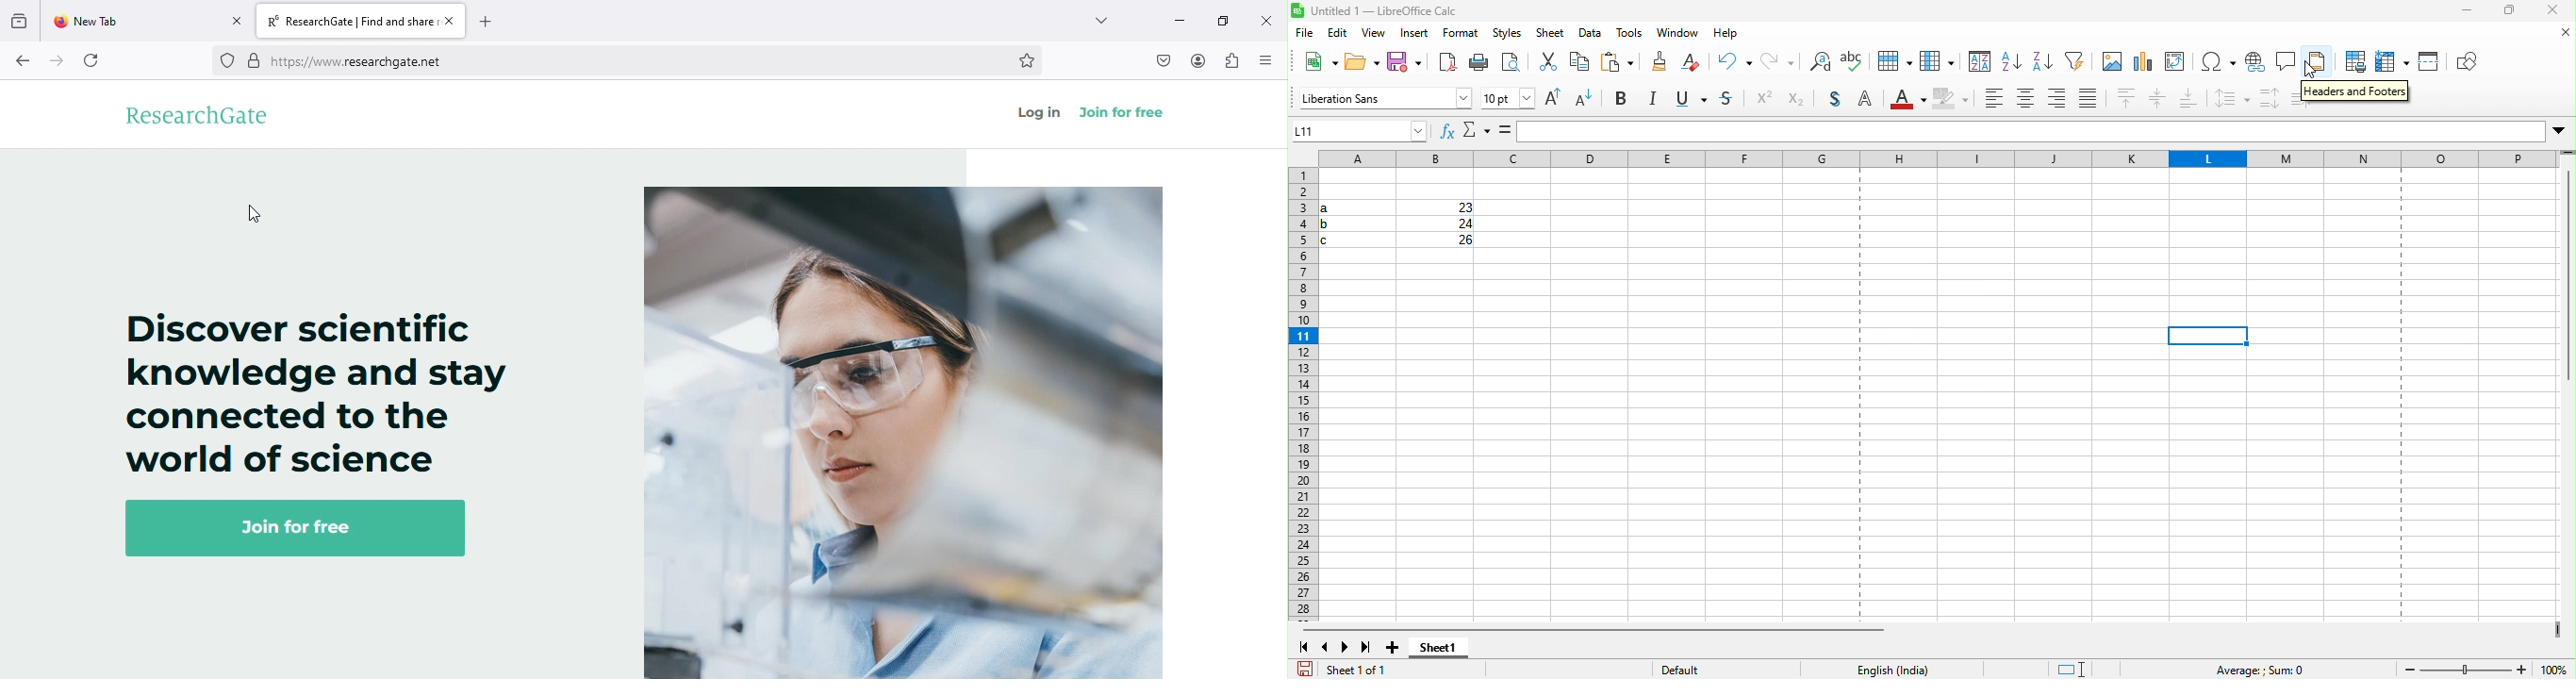  What do you see at coordinates (1577, 64) in the screenshot?
I see `paste` at bounding box center [1577, 64].